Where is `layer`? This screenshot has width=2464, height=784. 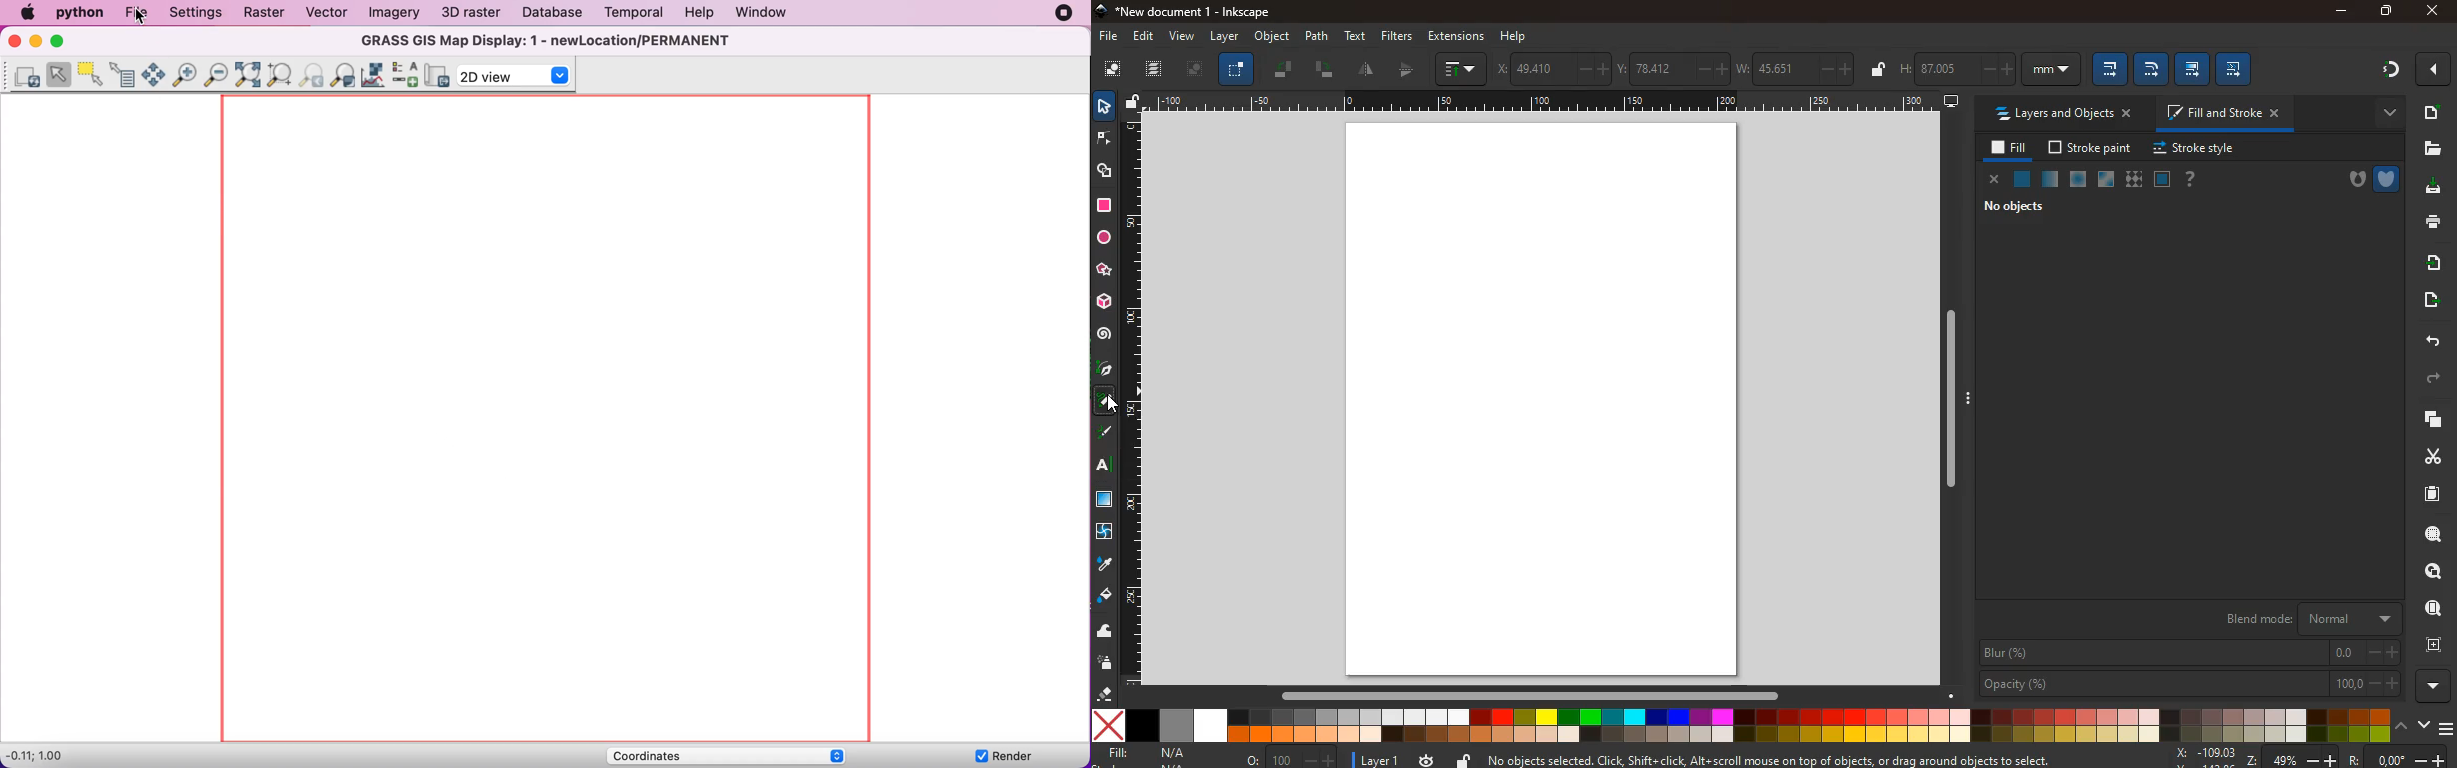 layer is located at coordinates (1381, 761).